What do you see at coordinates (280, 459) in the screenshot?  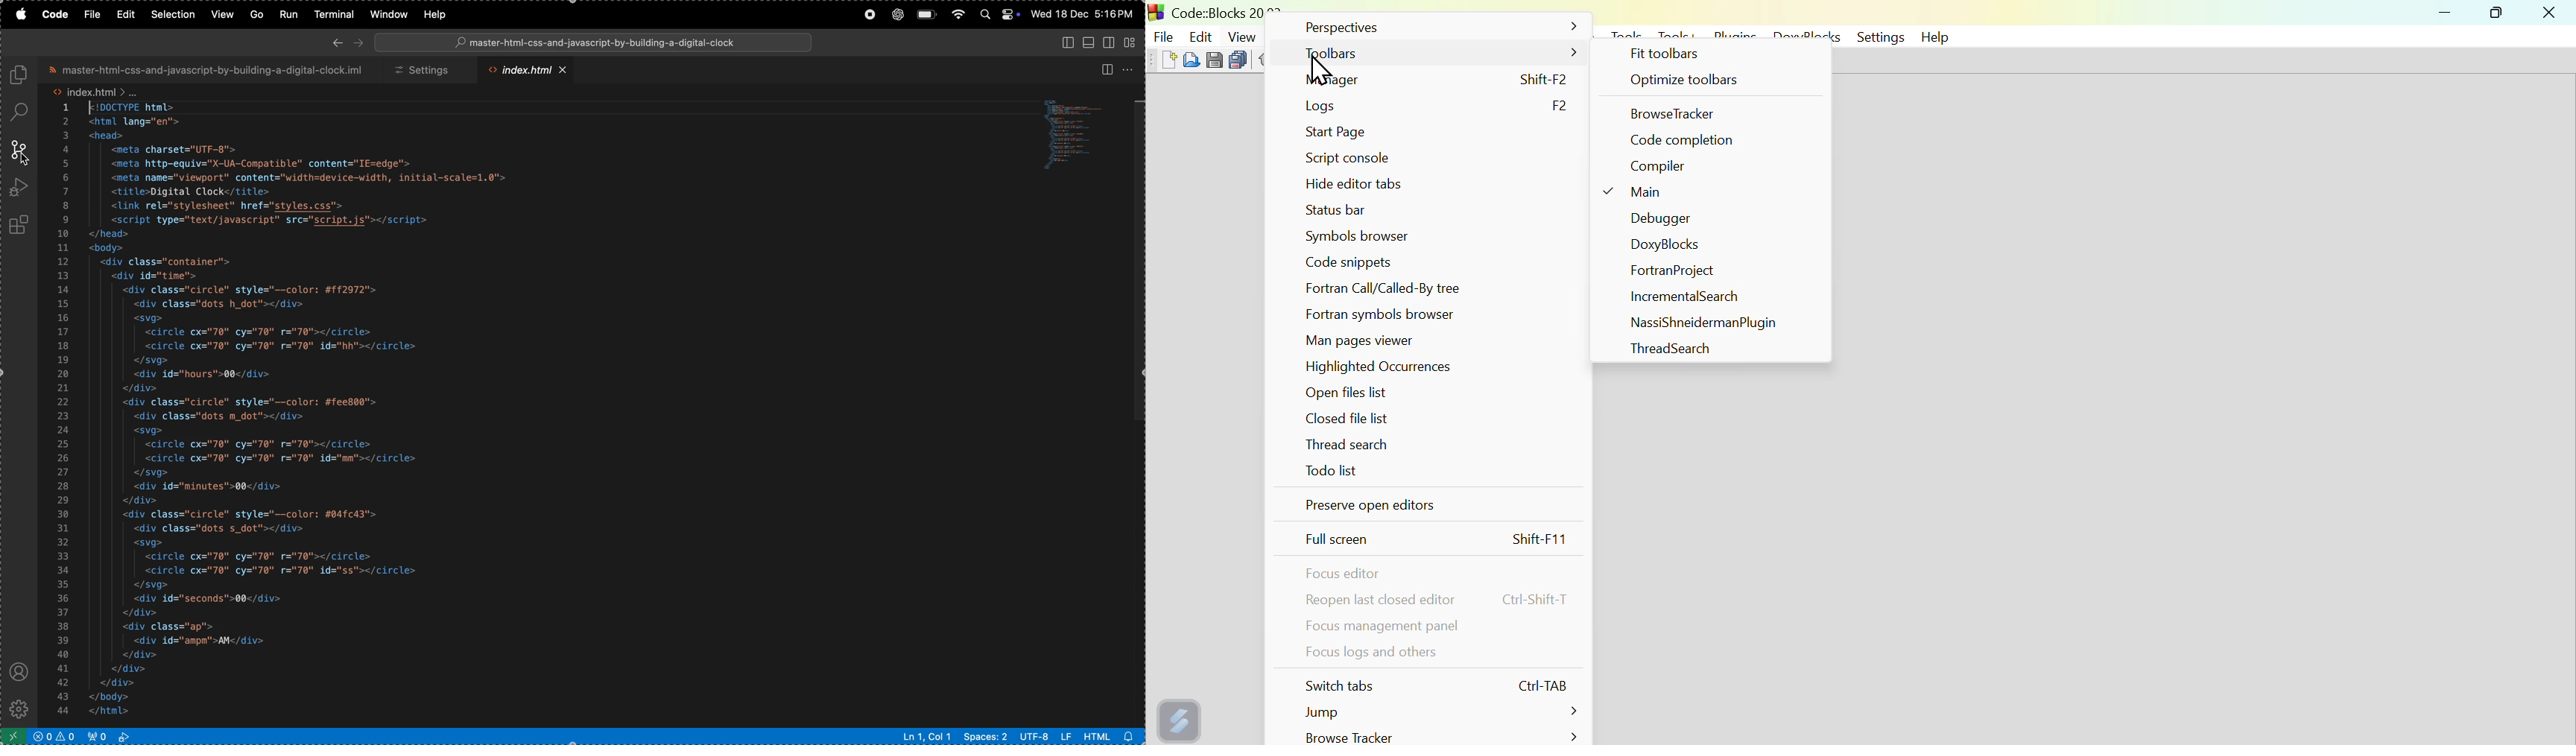 I see `<circle cx="70" cy="70" r="70" id="mm"></circle>` at bounding box center [280, 459].